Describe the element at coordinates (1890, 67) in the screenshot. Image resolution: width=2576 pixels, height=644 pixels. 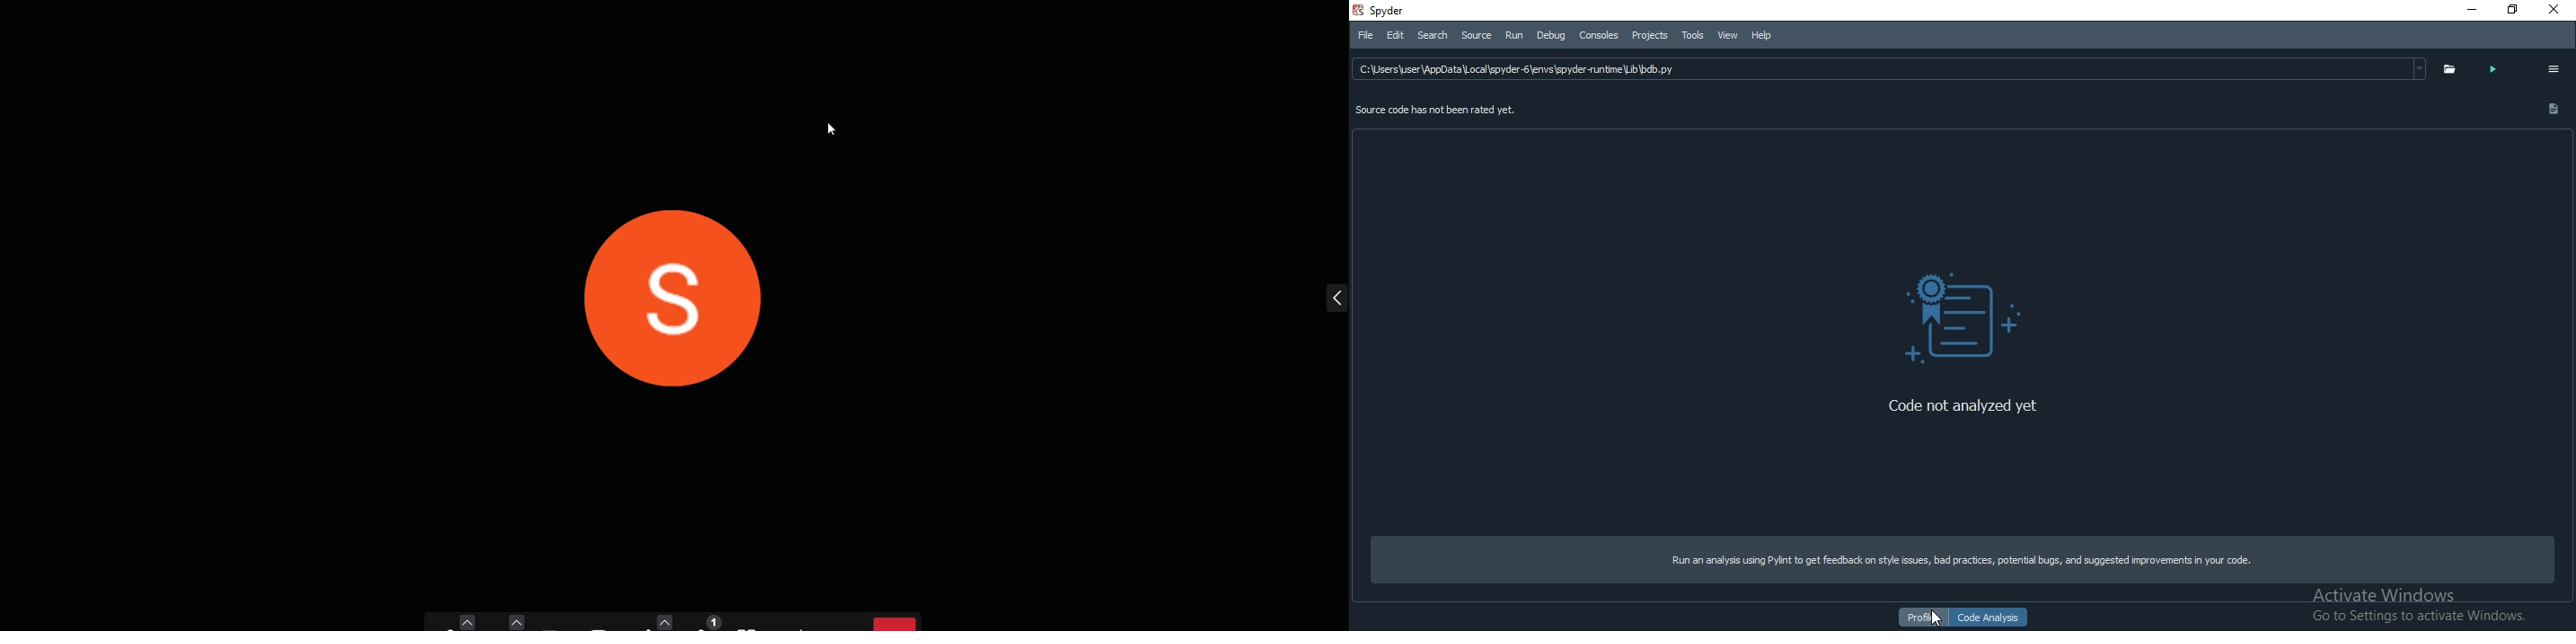
I see `C:\Users ser VAppData Vocal spyder 6 \envs spyder runtime Vb \bdb.py` at that location.